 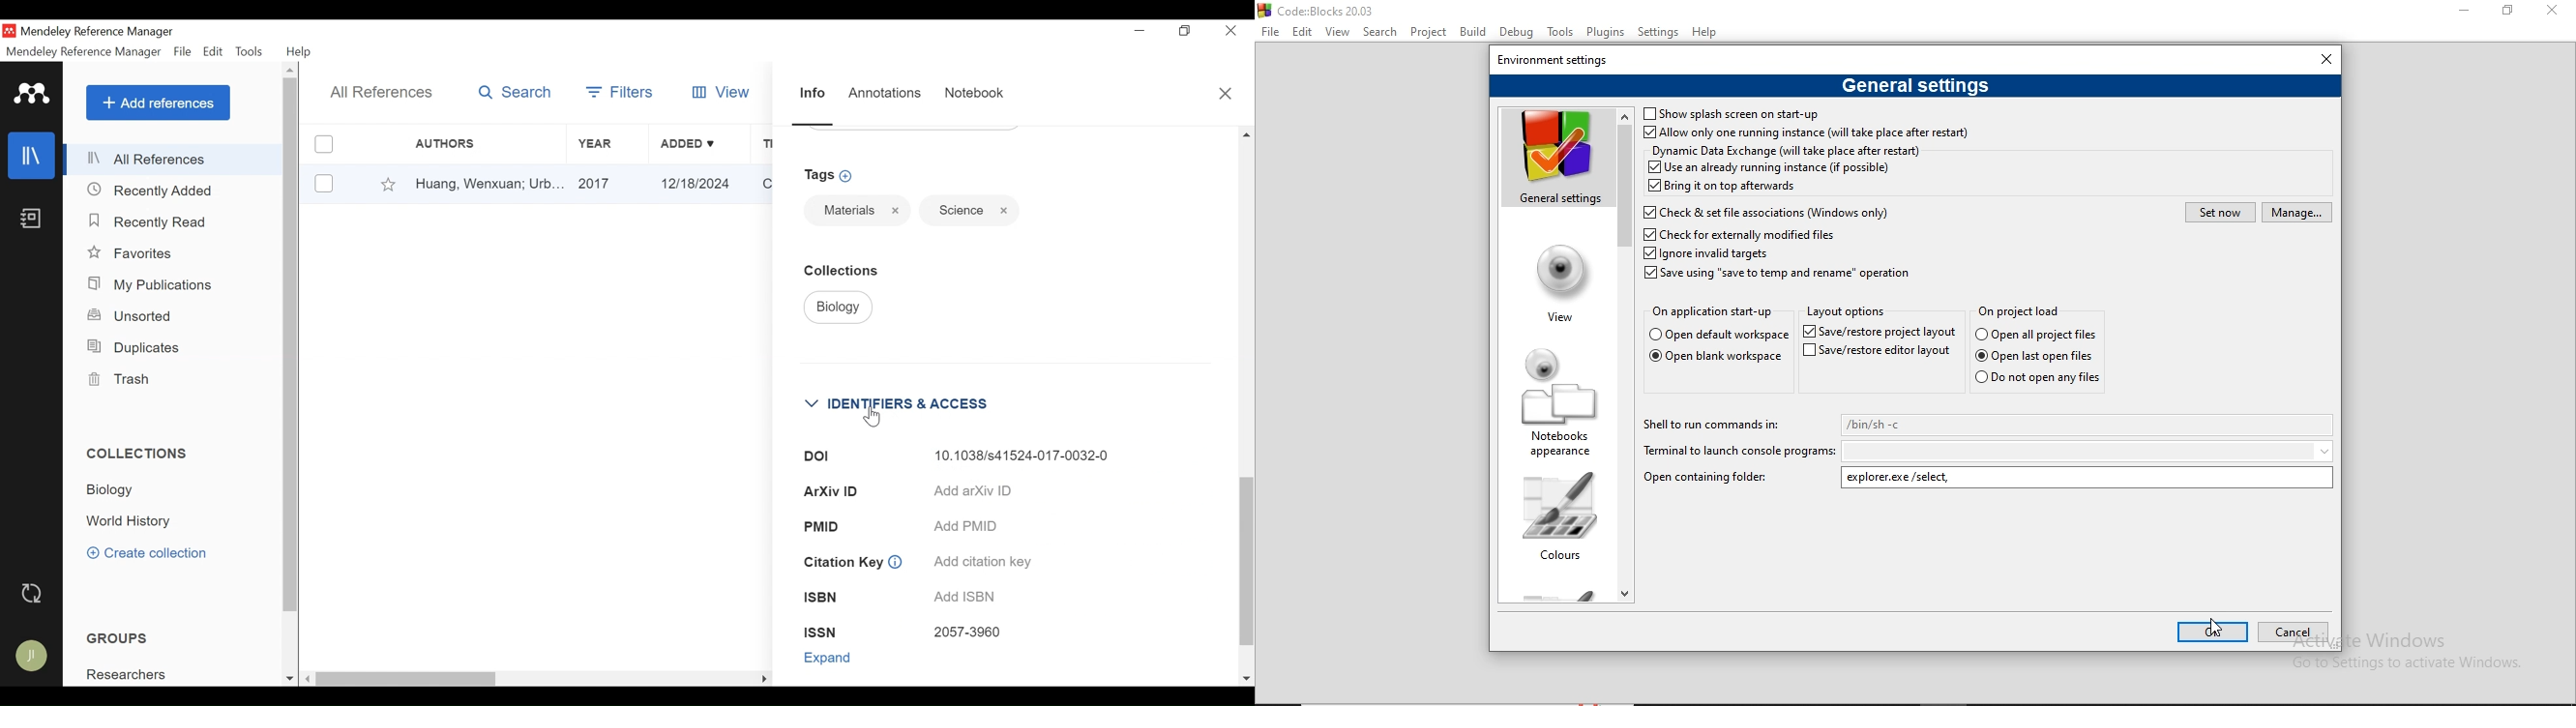 What do you see at coordinates (124, 491) in the screenshot?
I see `Collection` at bounding box center [124, 491].